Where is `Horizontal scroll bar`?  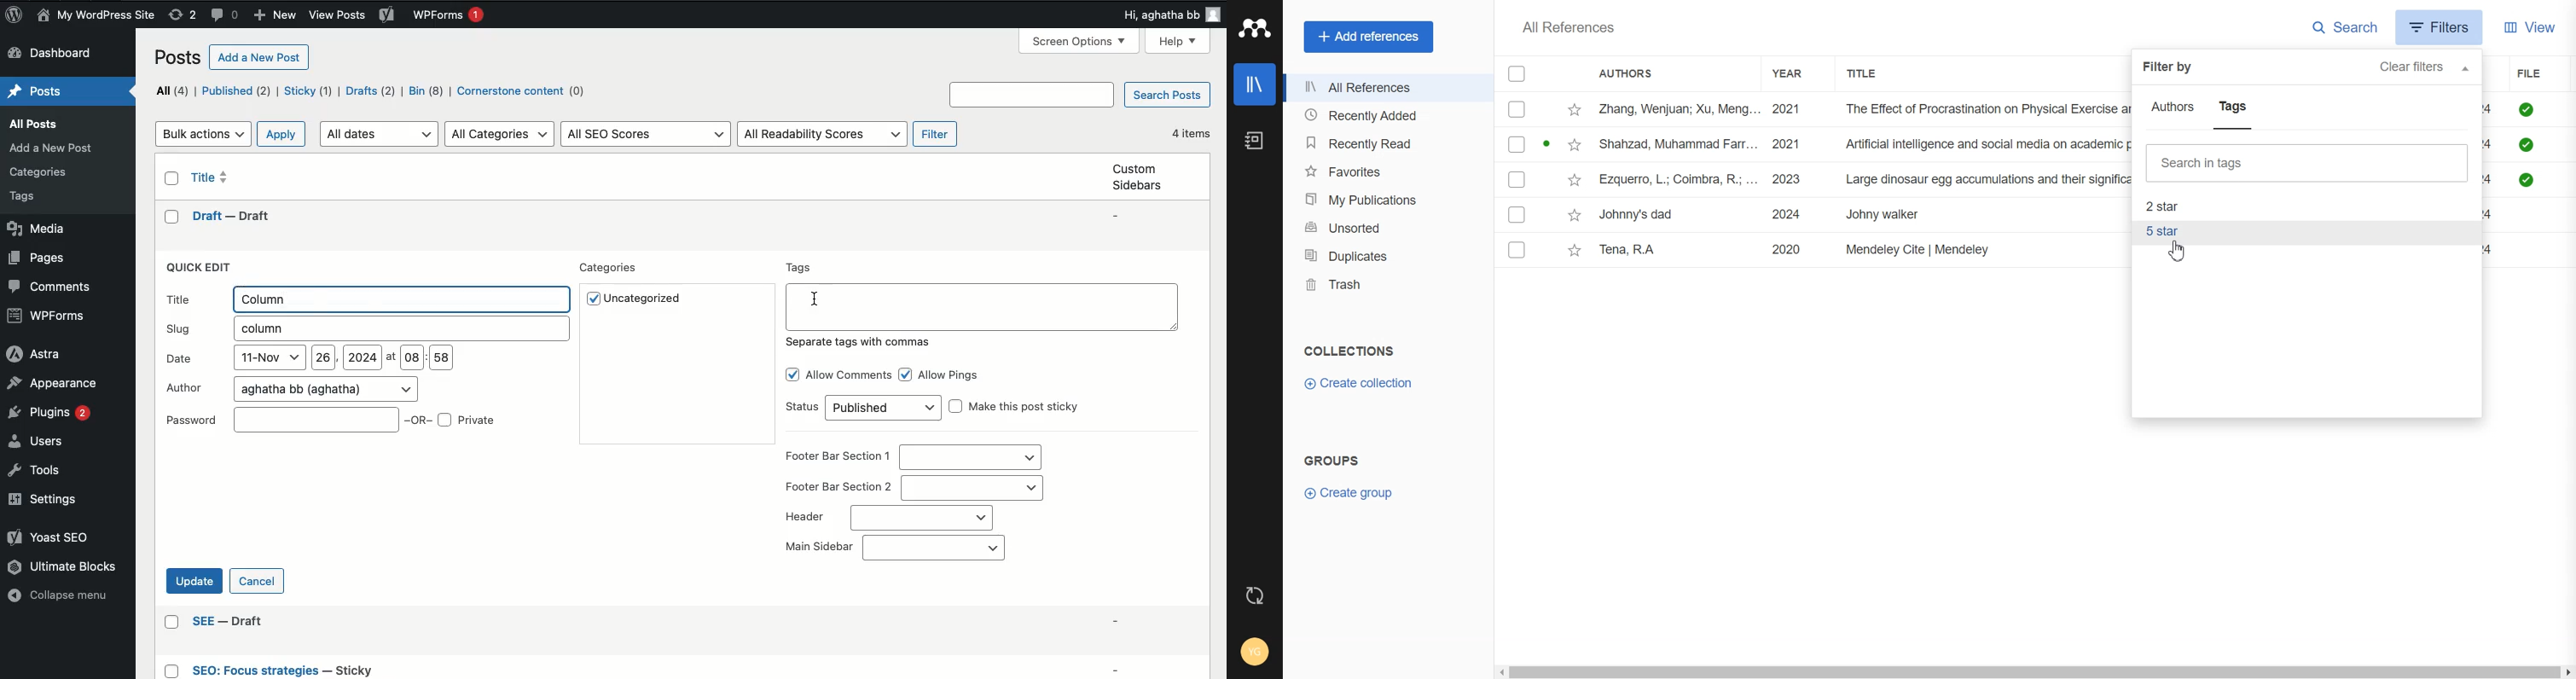 Horizontal scroll bar is located at coordinates (2023, 669).